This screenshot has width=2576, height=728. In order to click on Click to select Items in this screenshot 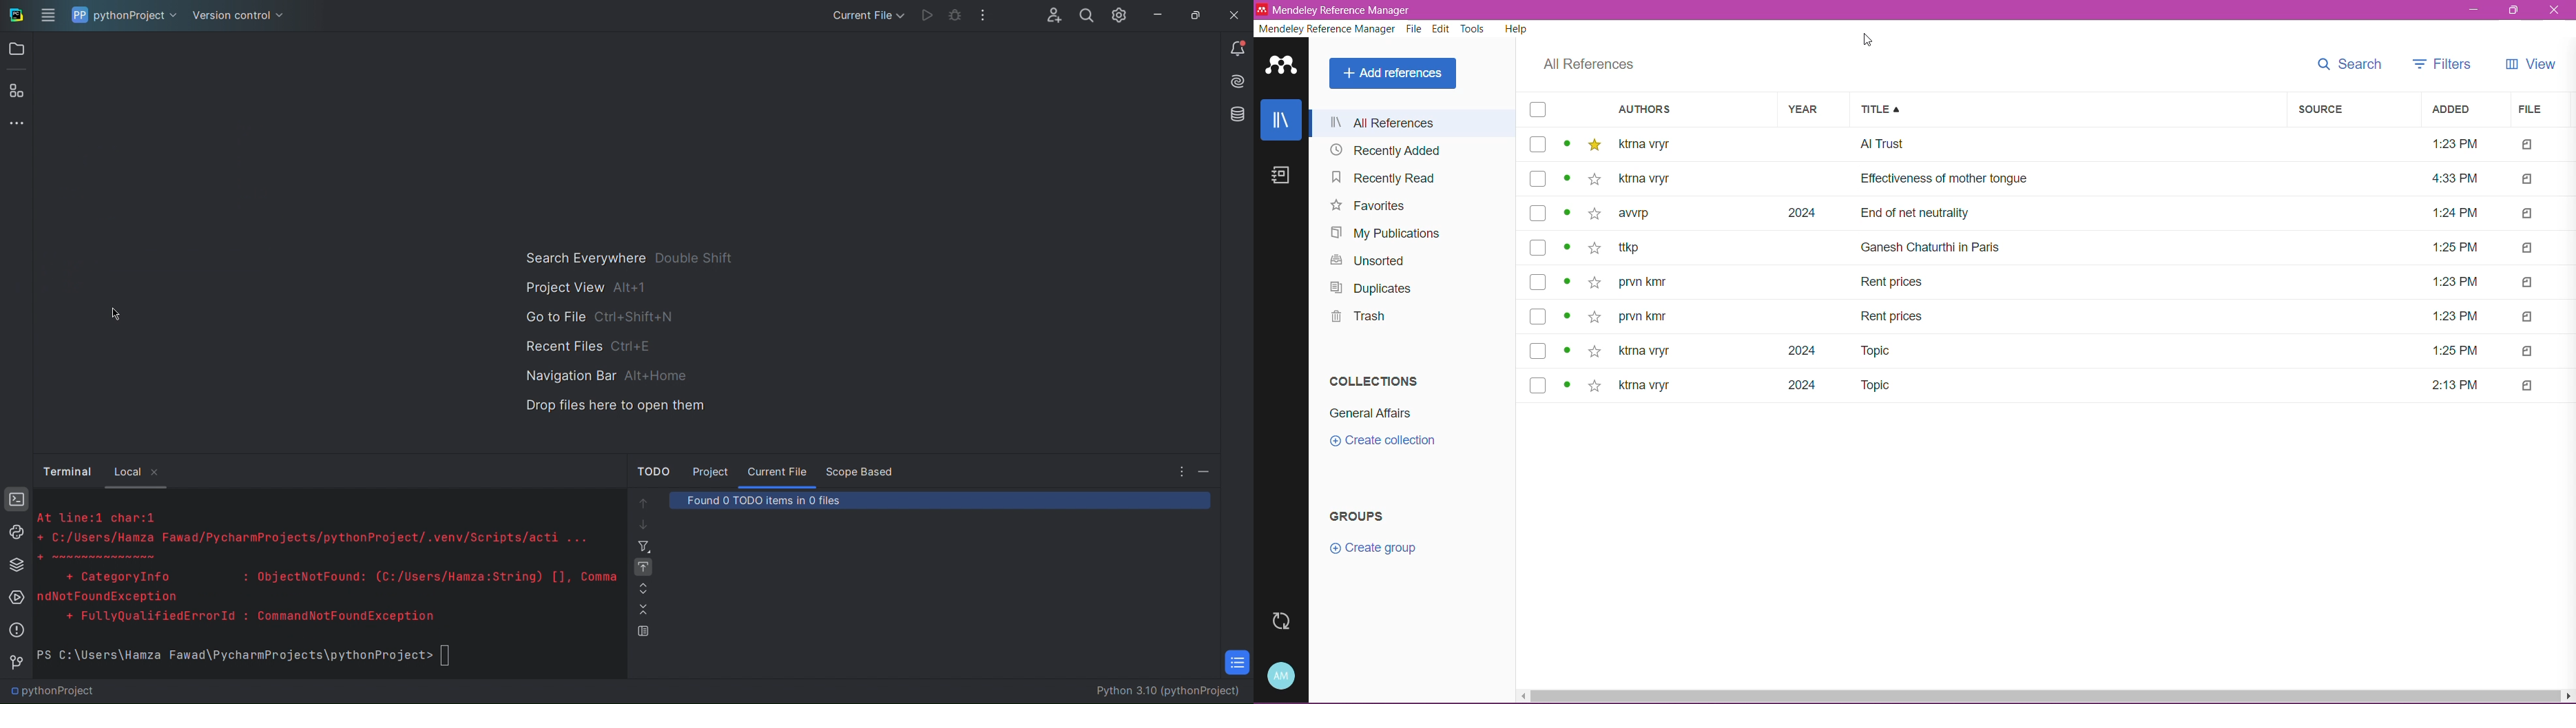, I will do `click(1537, 249)`.